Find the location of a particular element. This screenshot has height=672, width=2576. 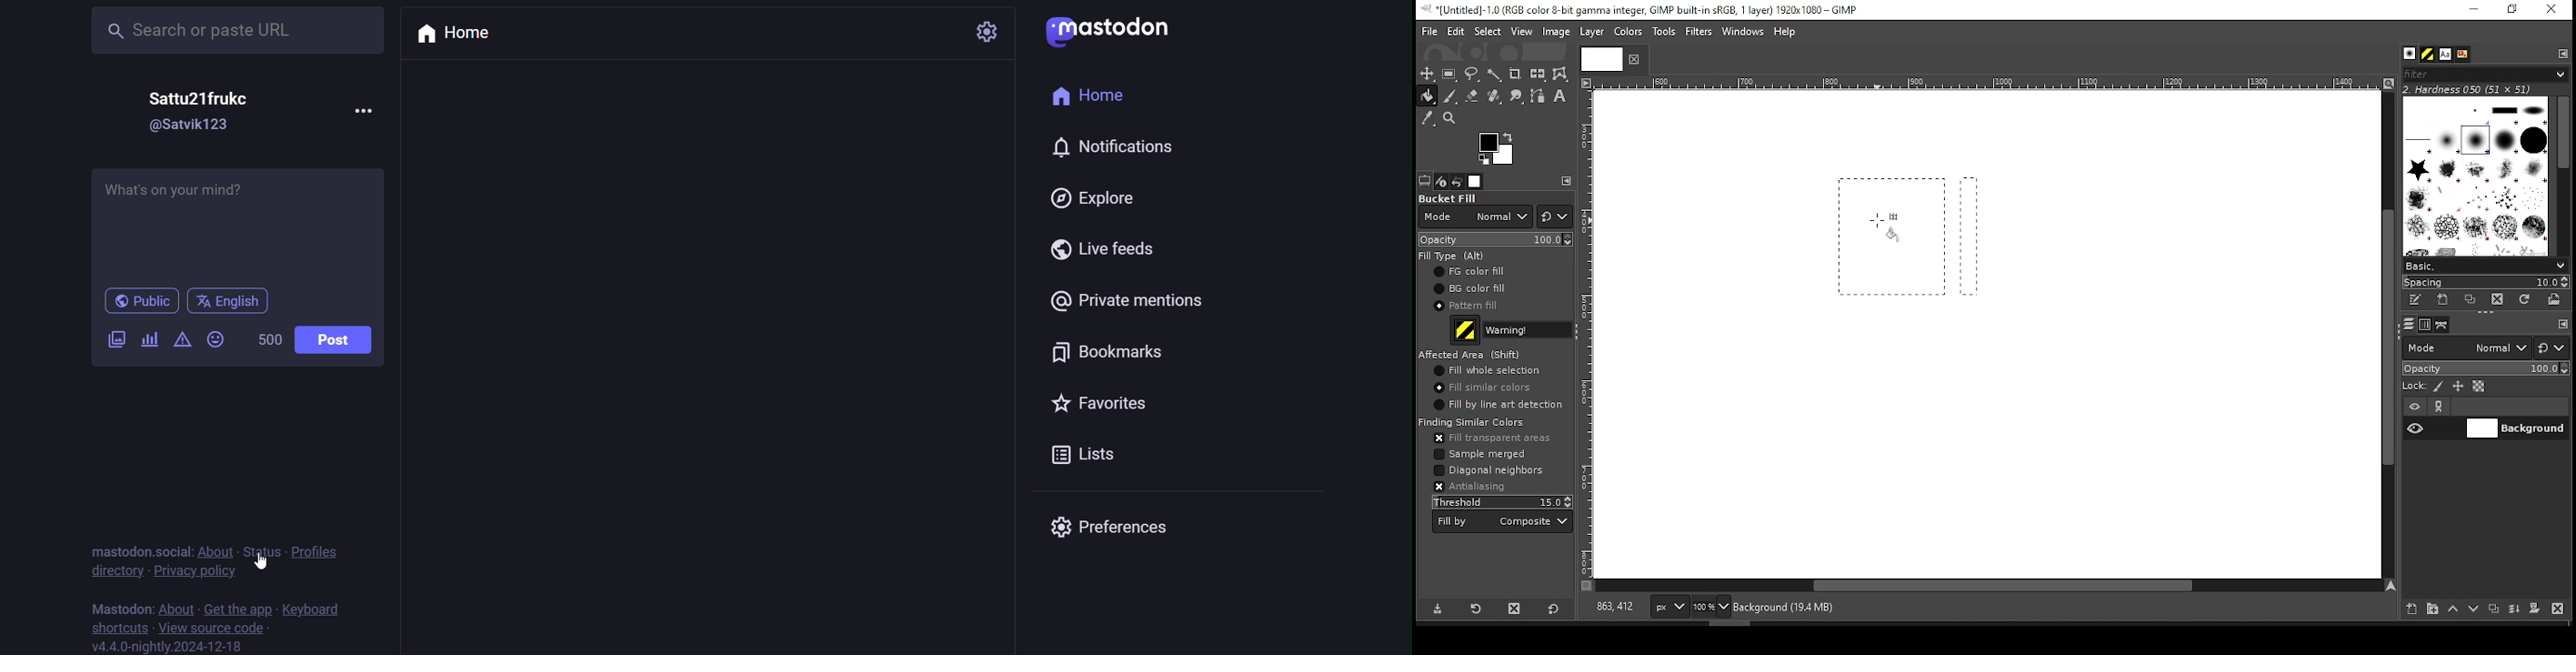

post is located at coordinates (338, 342).